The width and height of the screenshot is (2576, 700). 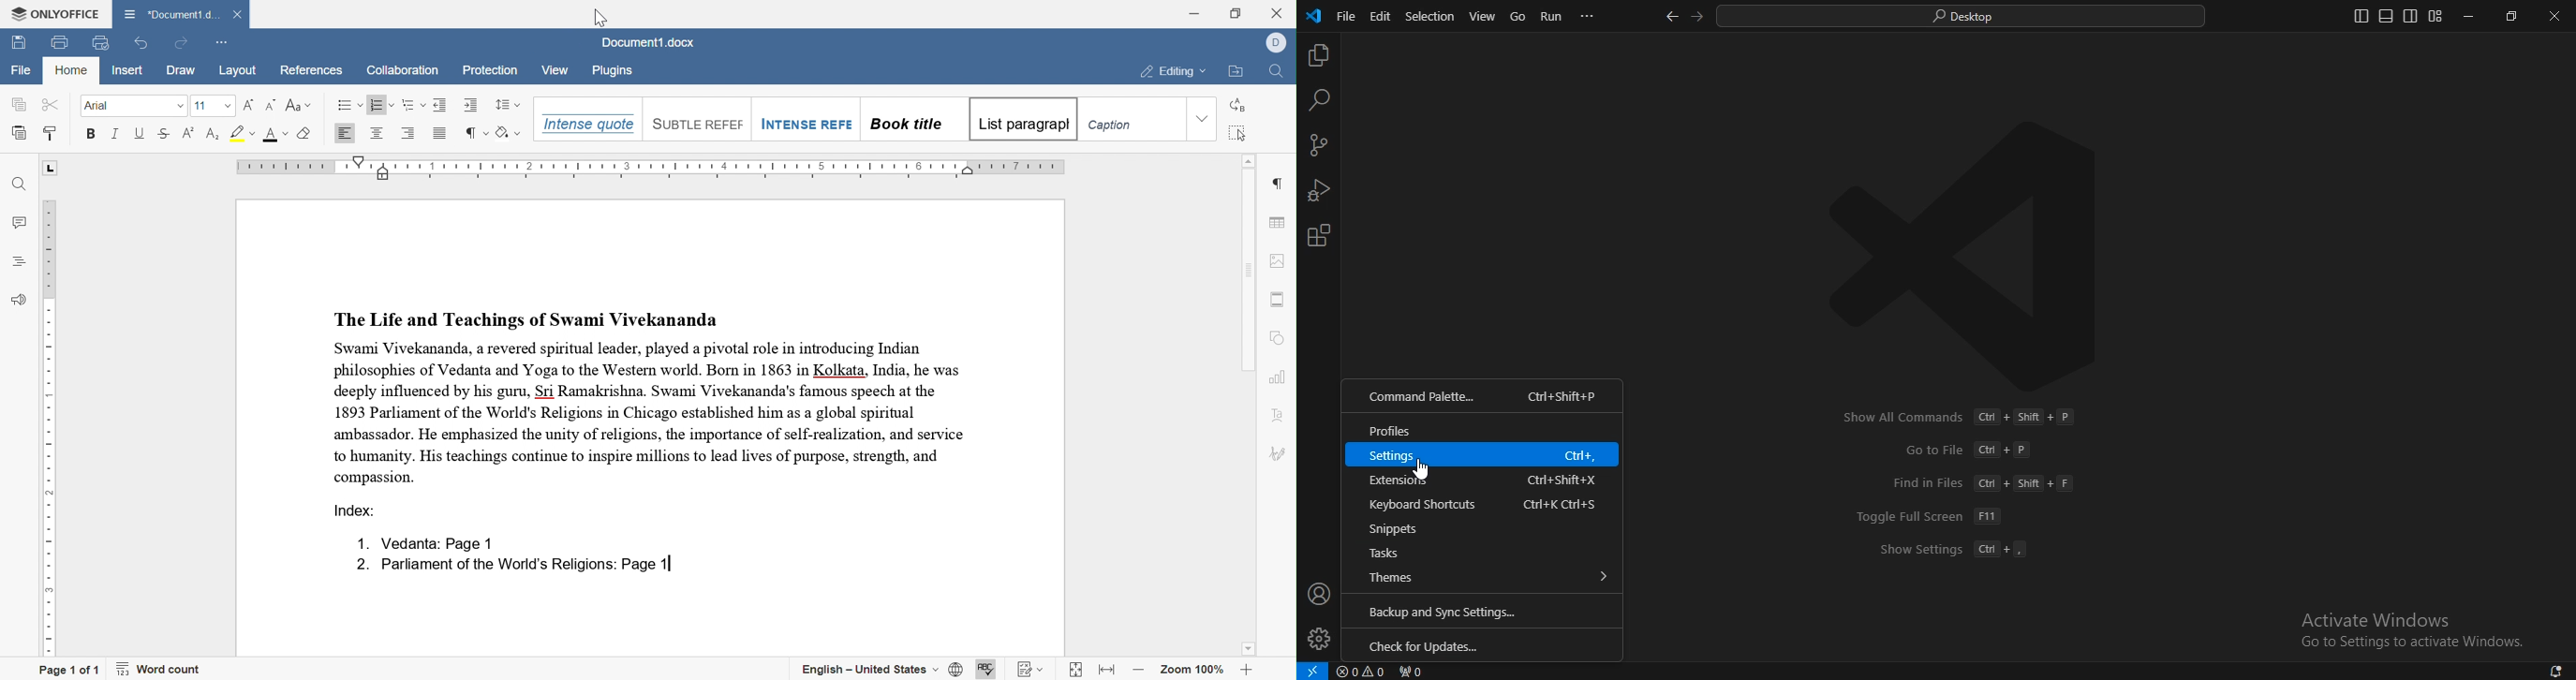 I want to click on paragraph settings, so click(x=1280, y=184).